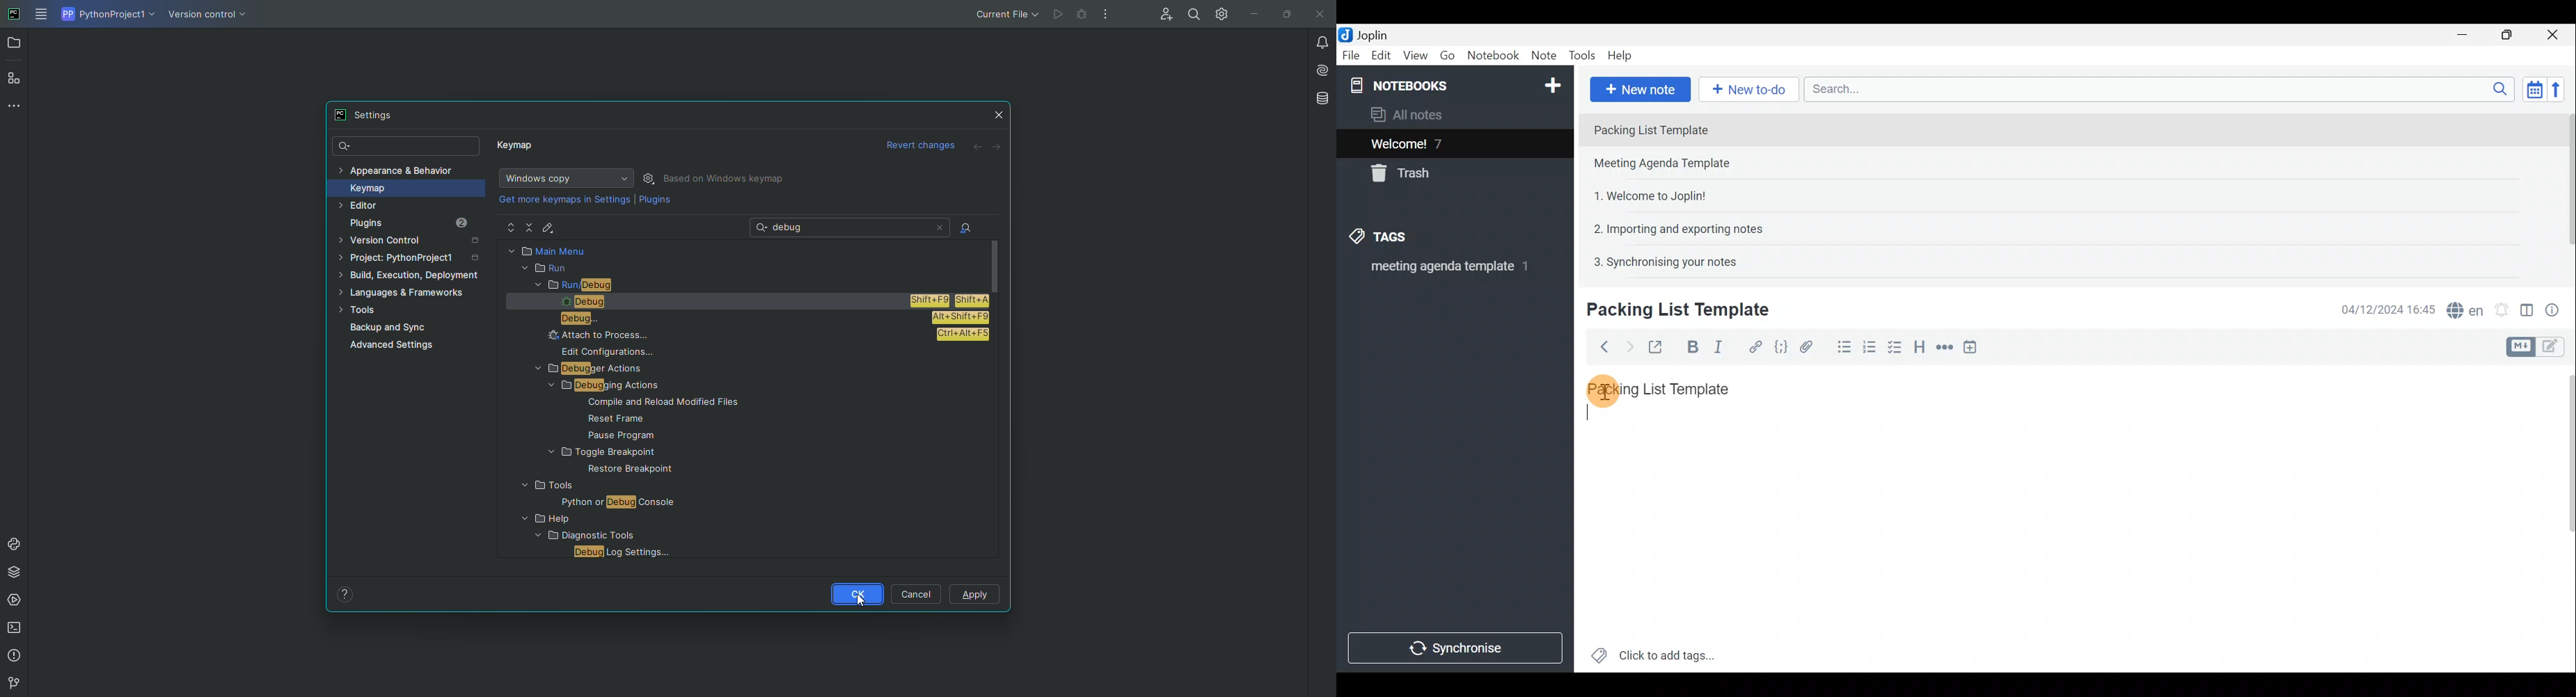 This screenshot has height=700, width=2576. What do you see at coordinates (388, 206) in the screenshot?
I see `Editor` at bounding box center [388, 206].